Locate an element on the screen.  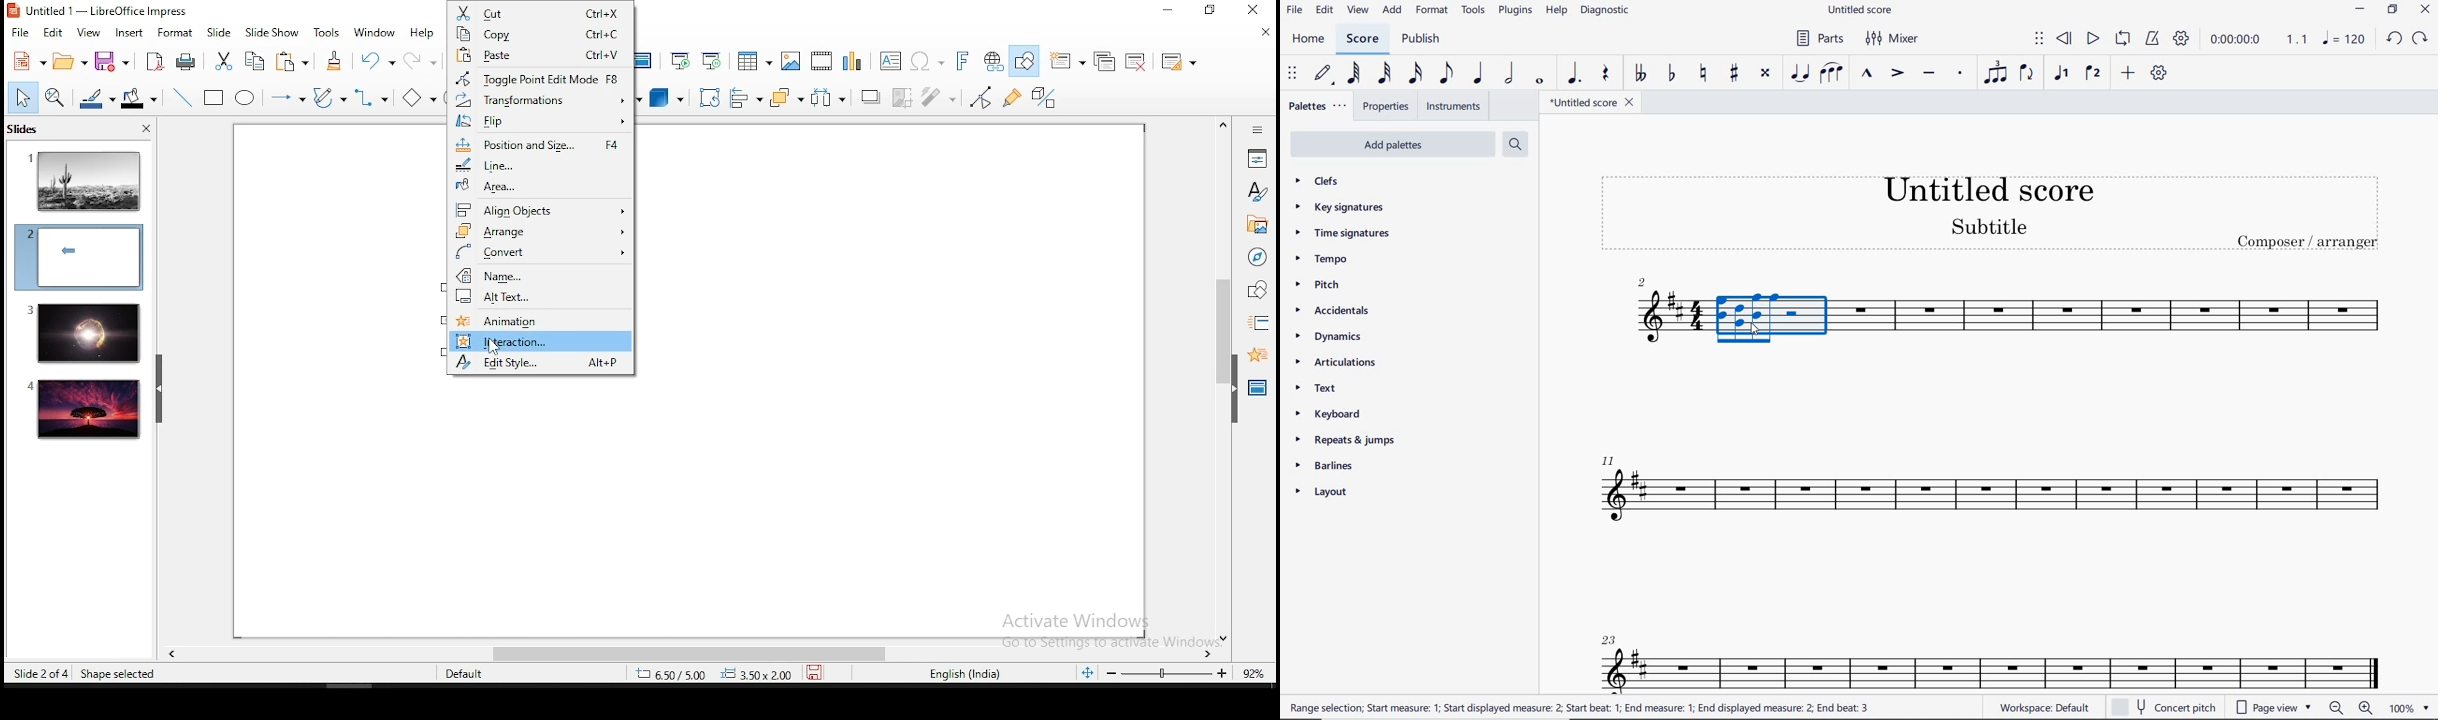
text box is located at coordinates (889, 61).